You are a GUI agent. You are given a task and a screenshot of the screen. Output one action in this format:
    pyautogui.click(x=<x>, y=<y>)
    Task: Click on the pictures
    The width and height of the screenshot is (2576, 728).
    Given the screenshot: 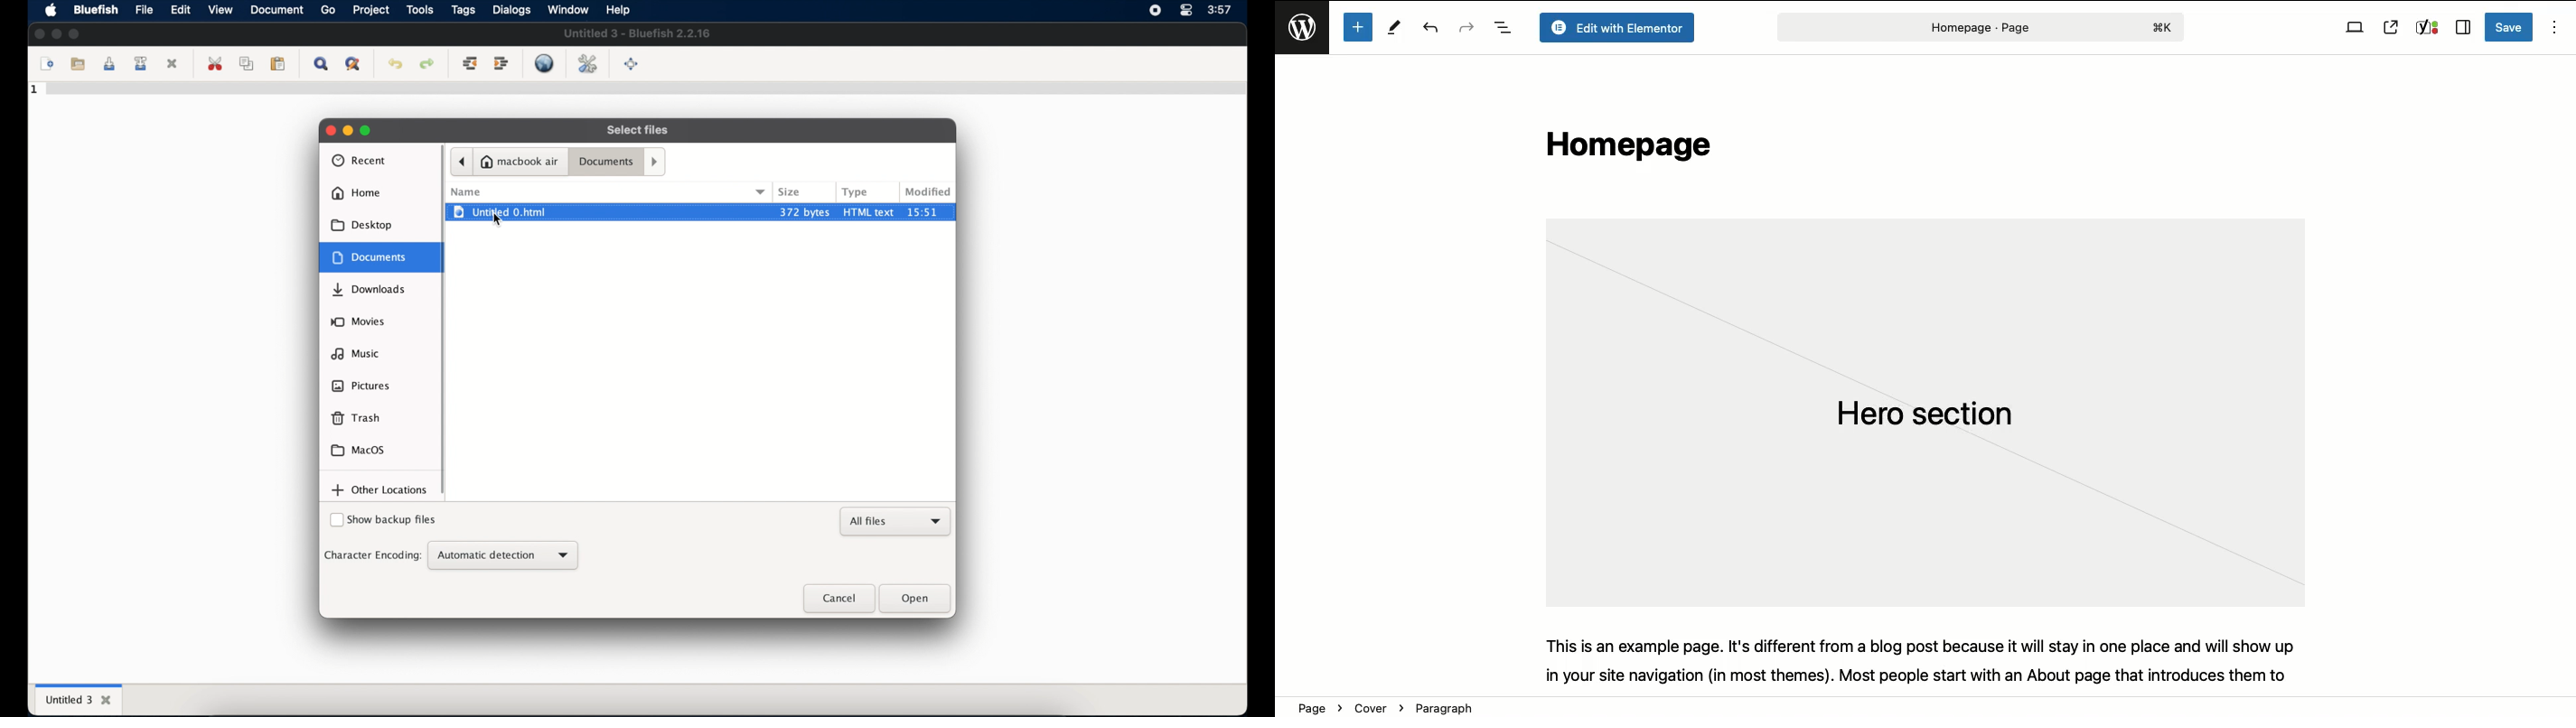 What is the action you would take?
    pyautogui.click(x=361, y=386)
    